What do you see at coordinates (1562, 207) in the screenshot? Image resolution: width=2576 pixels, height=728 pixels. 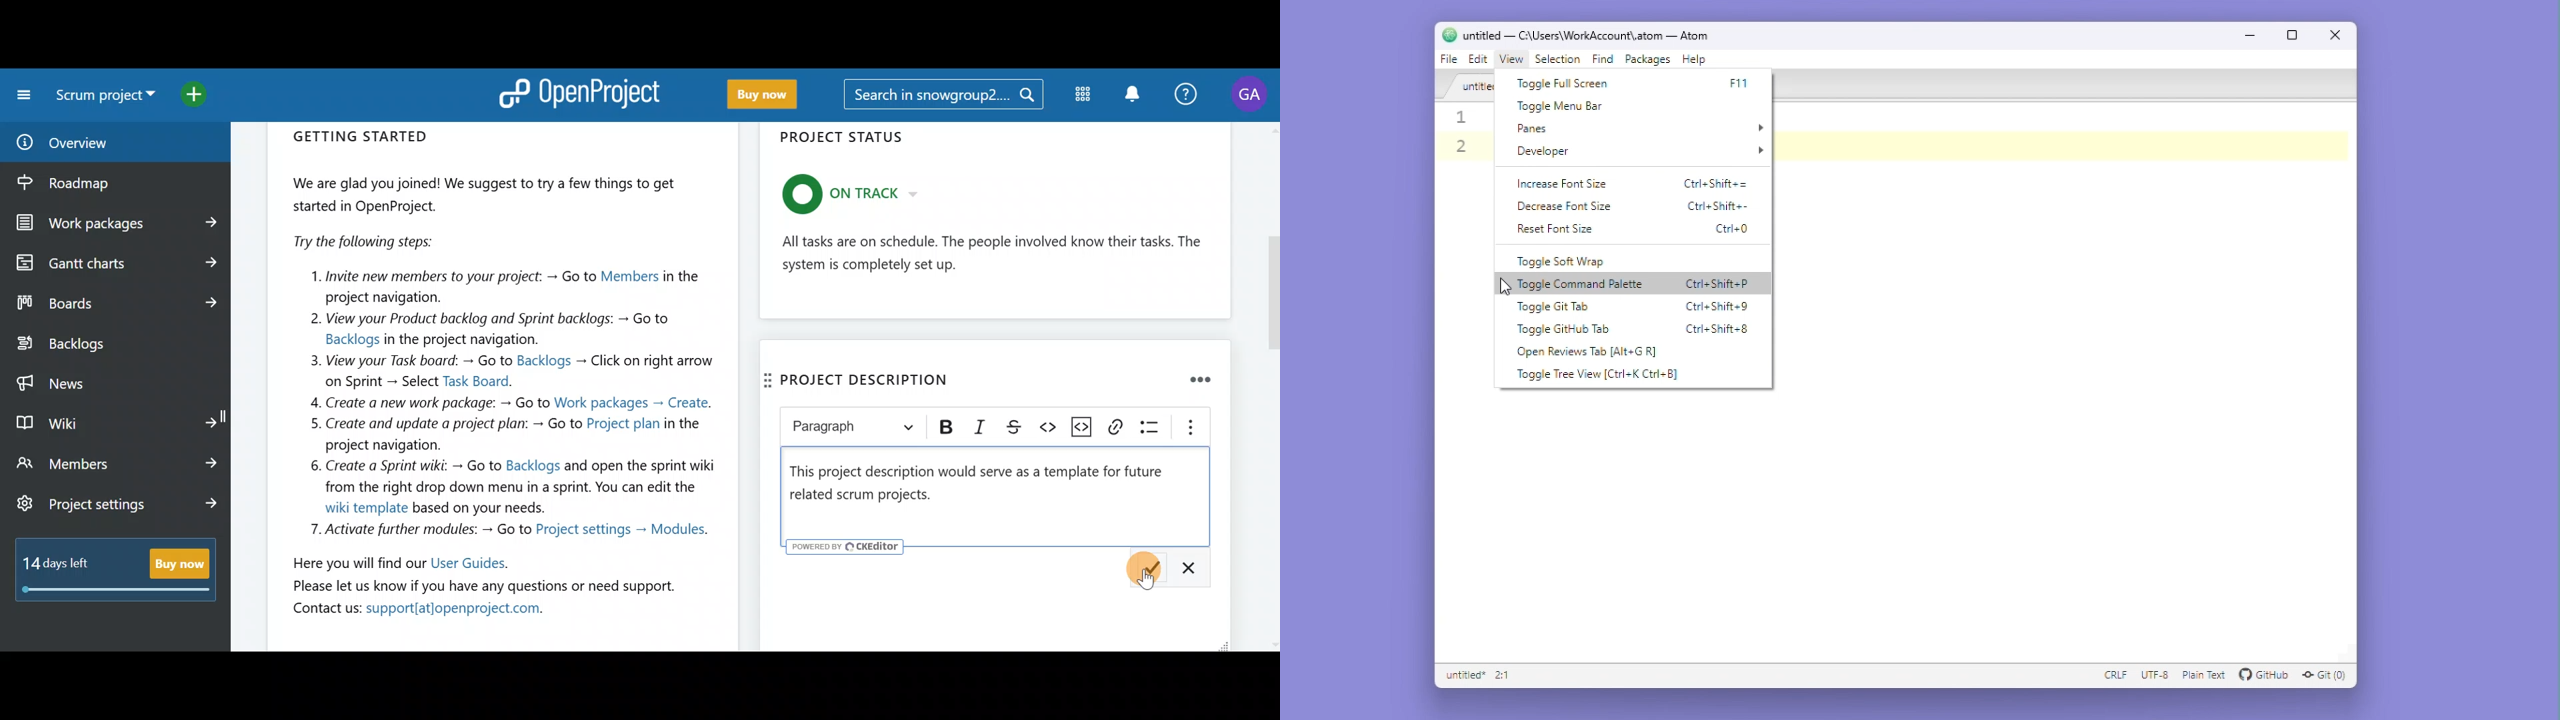 I see `Decrease font size` at bounding box center [1562, 207].